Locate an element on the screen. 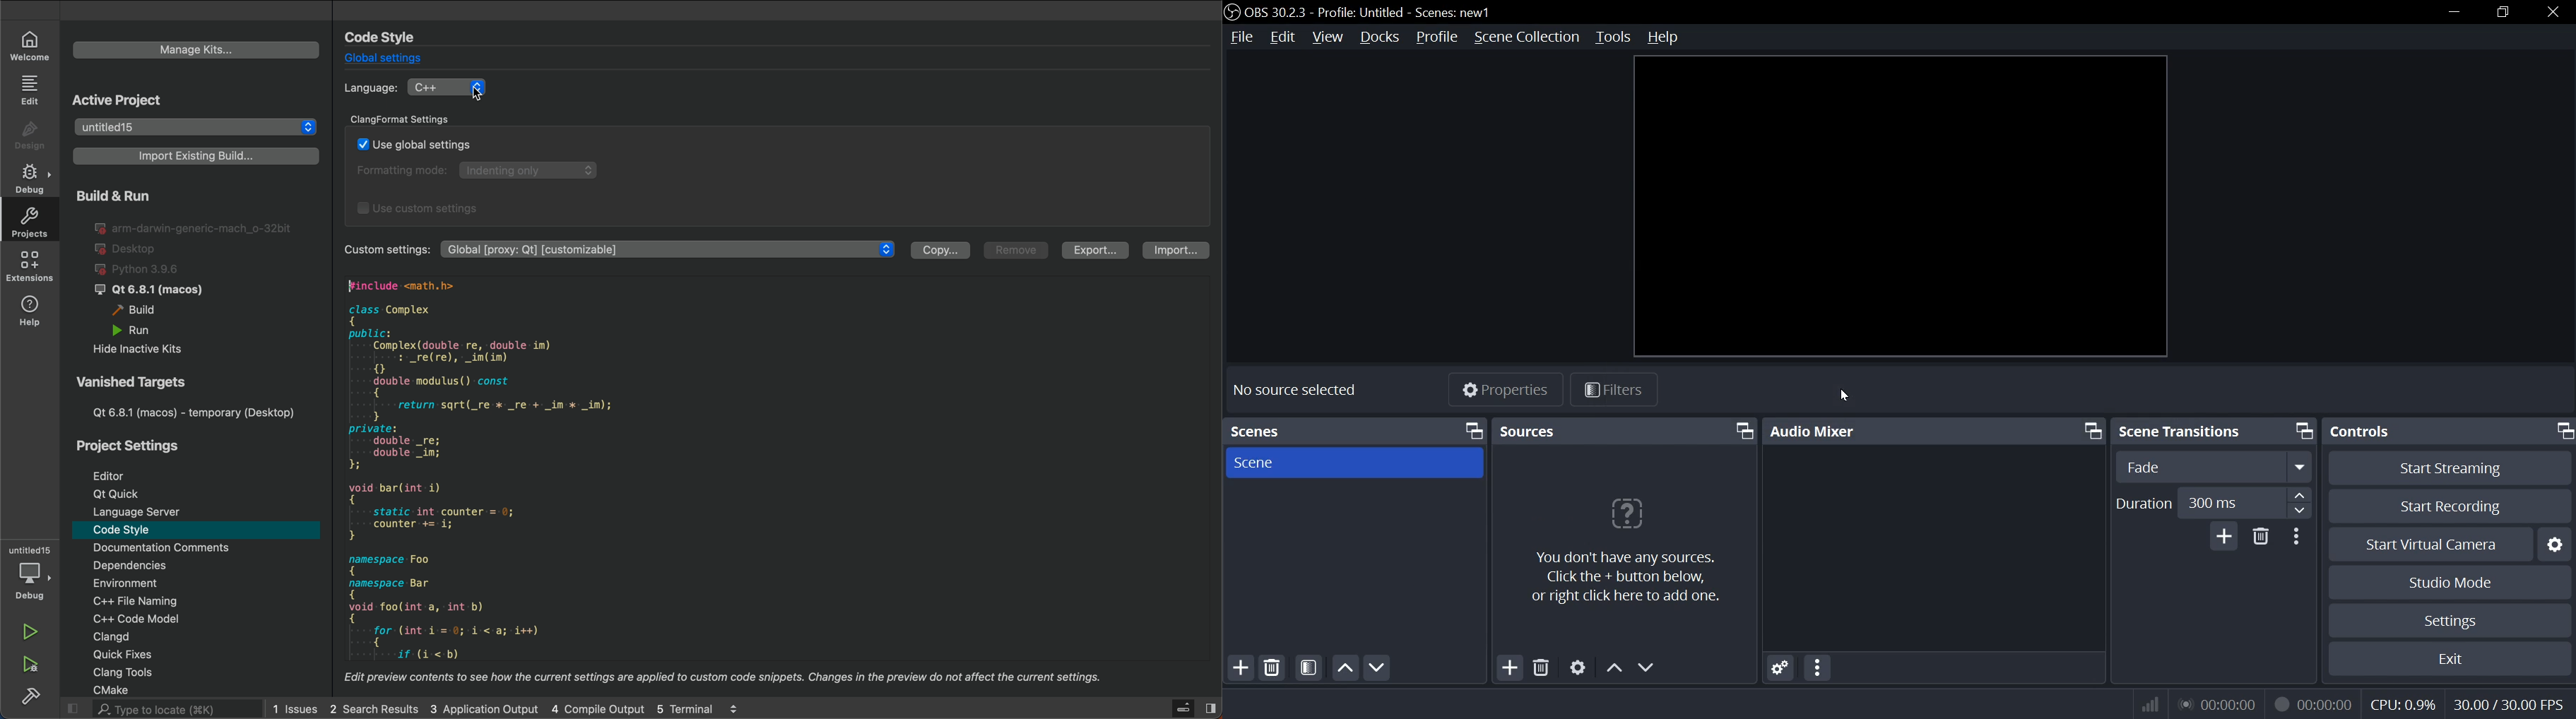  bring front is located at coordinates (2091, 430).